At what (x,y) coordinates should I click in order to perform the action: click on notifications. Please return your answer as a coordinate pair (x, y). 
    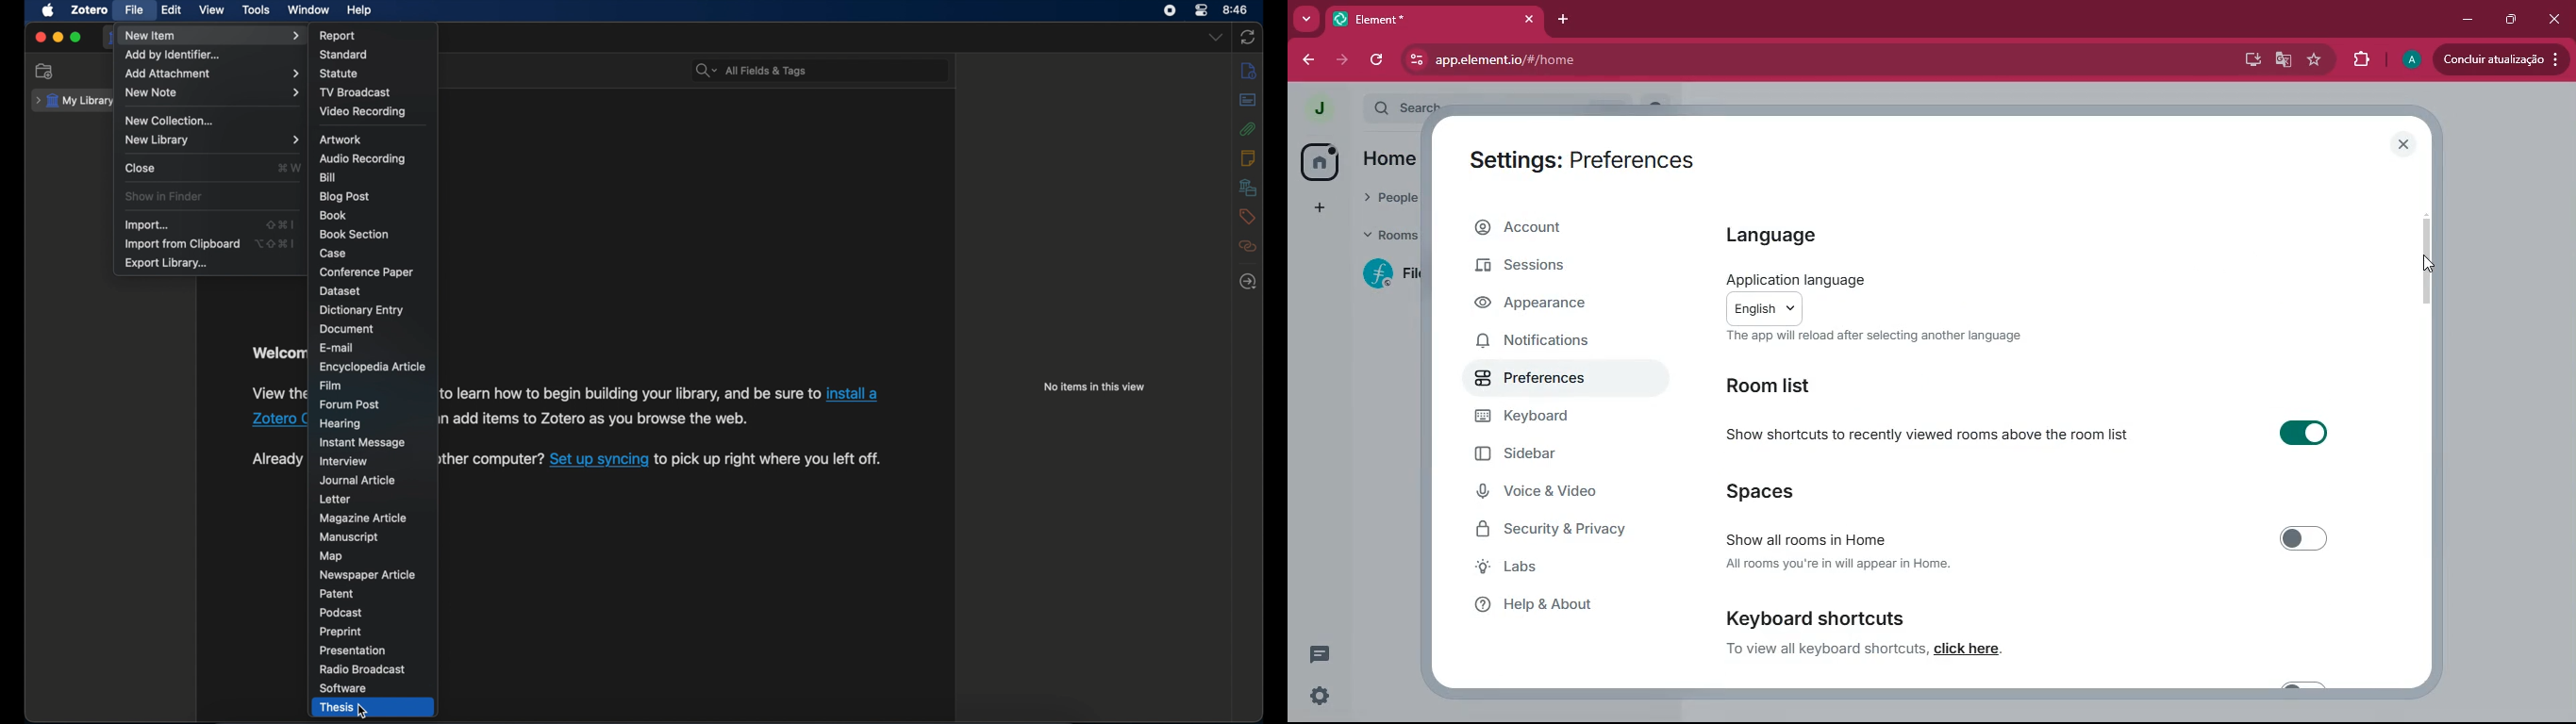
    Looking at the image, I should click on (1547, 341).